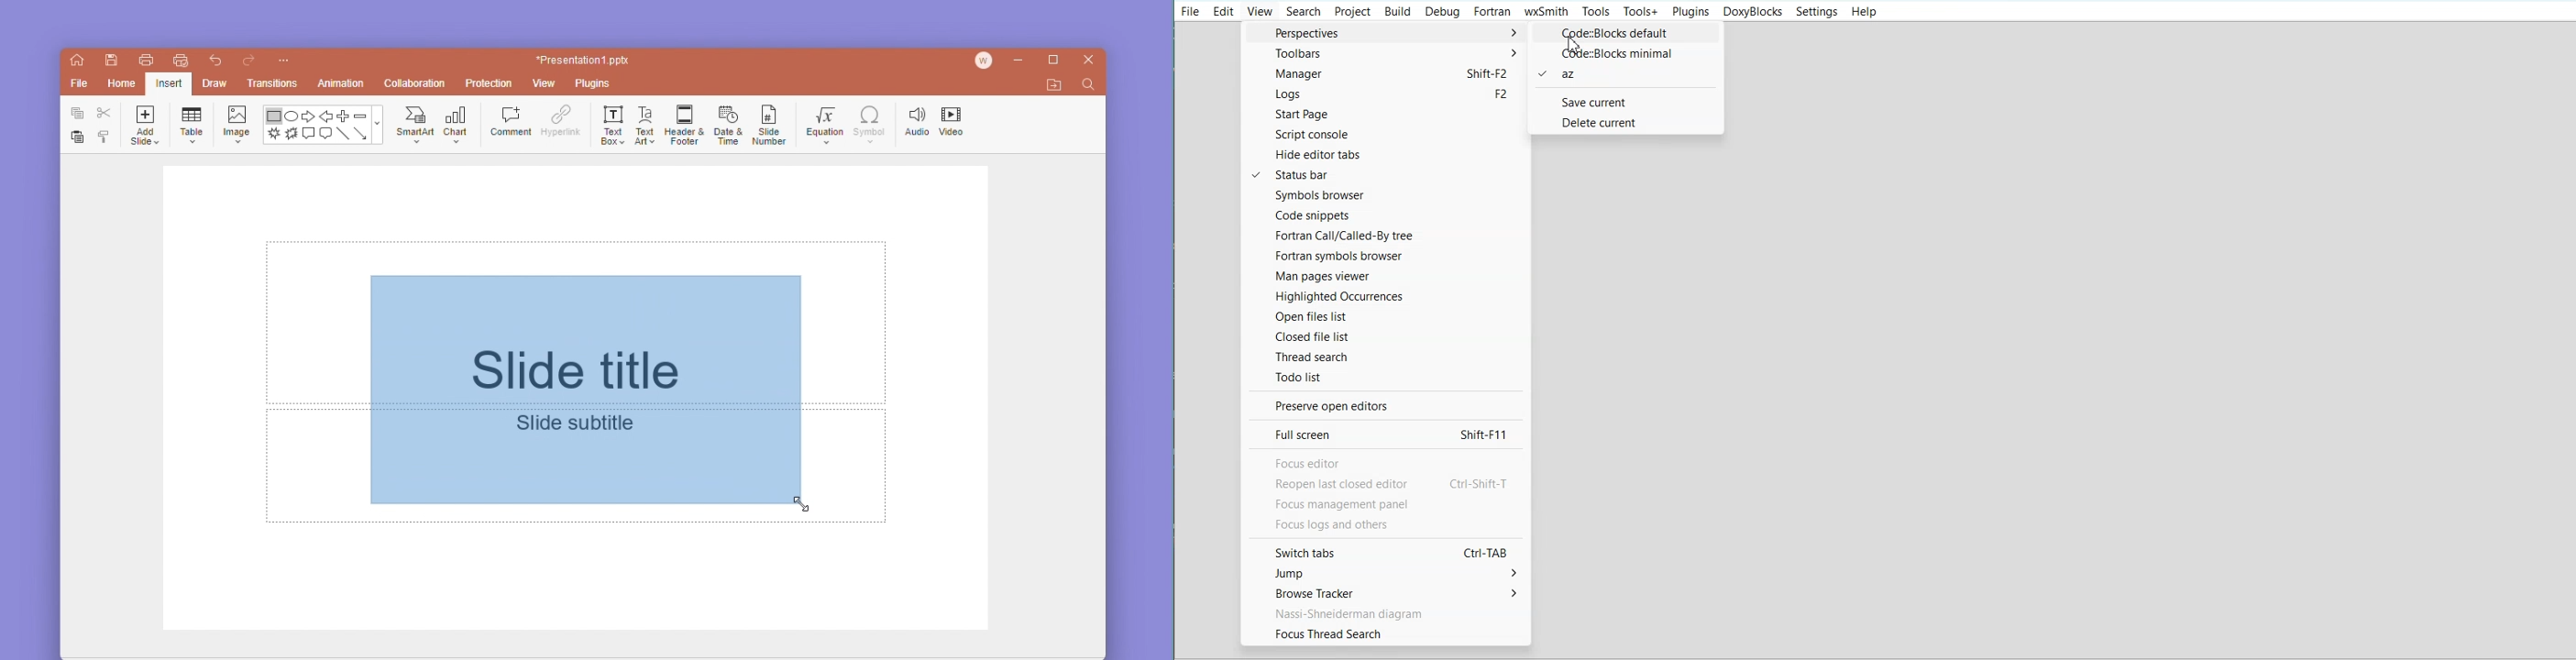 The image size is (2576, 672). I want to click on forward arrow, so click(308, 115).